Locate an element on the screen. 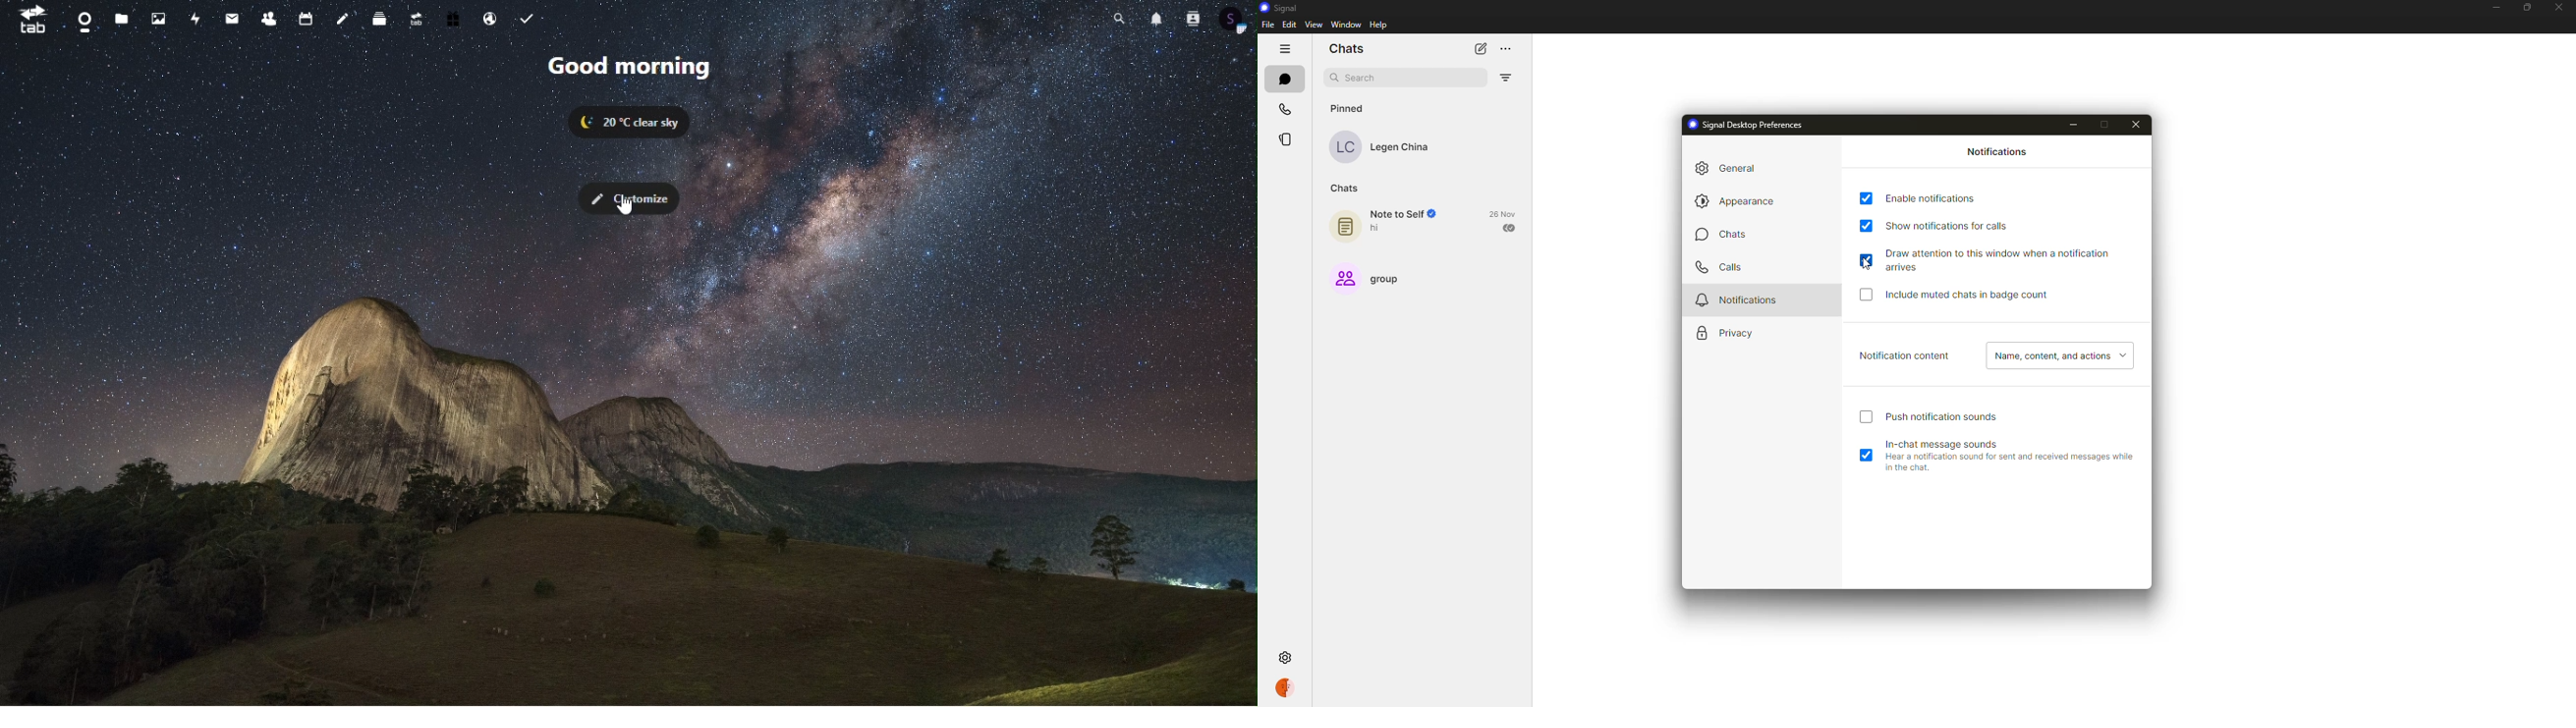 The width and height of the screenshot is (2576, 728). Browser Background is located at coordinates (629, 468).